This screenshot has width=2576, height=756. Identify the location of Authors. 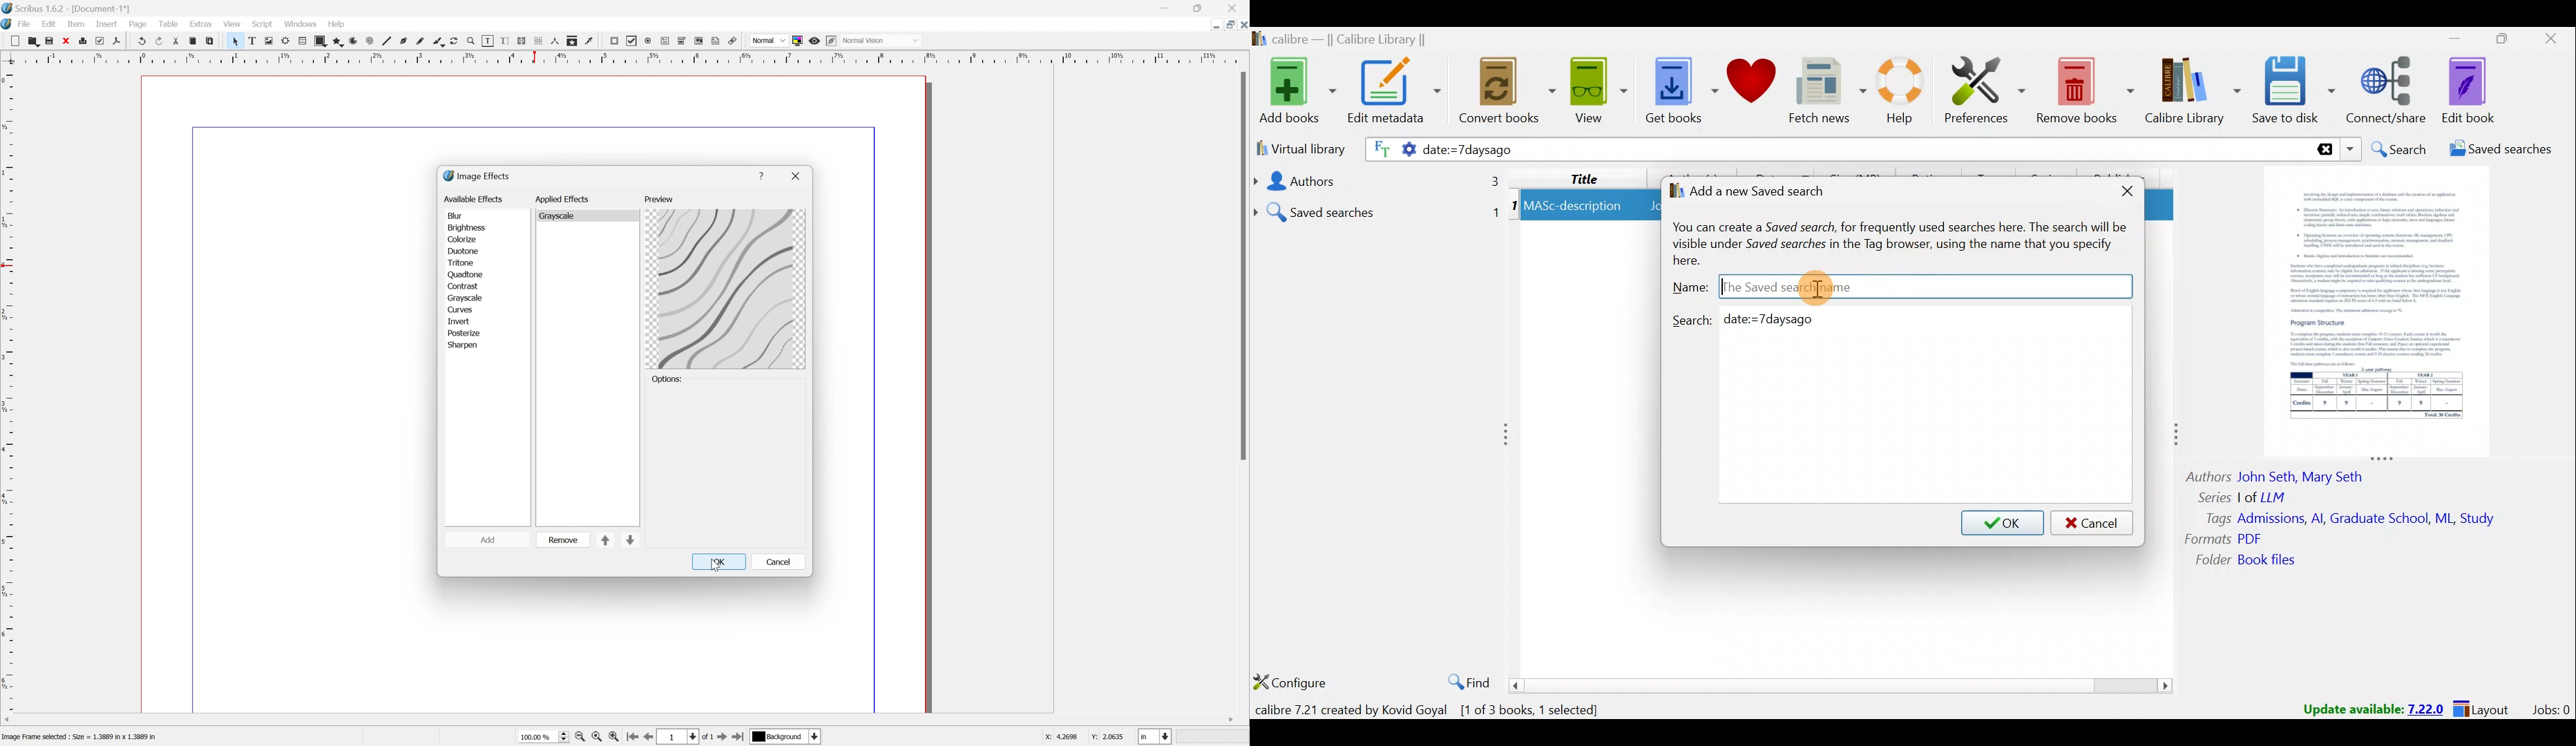
(1375, 181).